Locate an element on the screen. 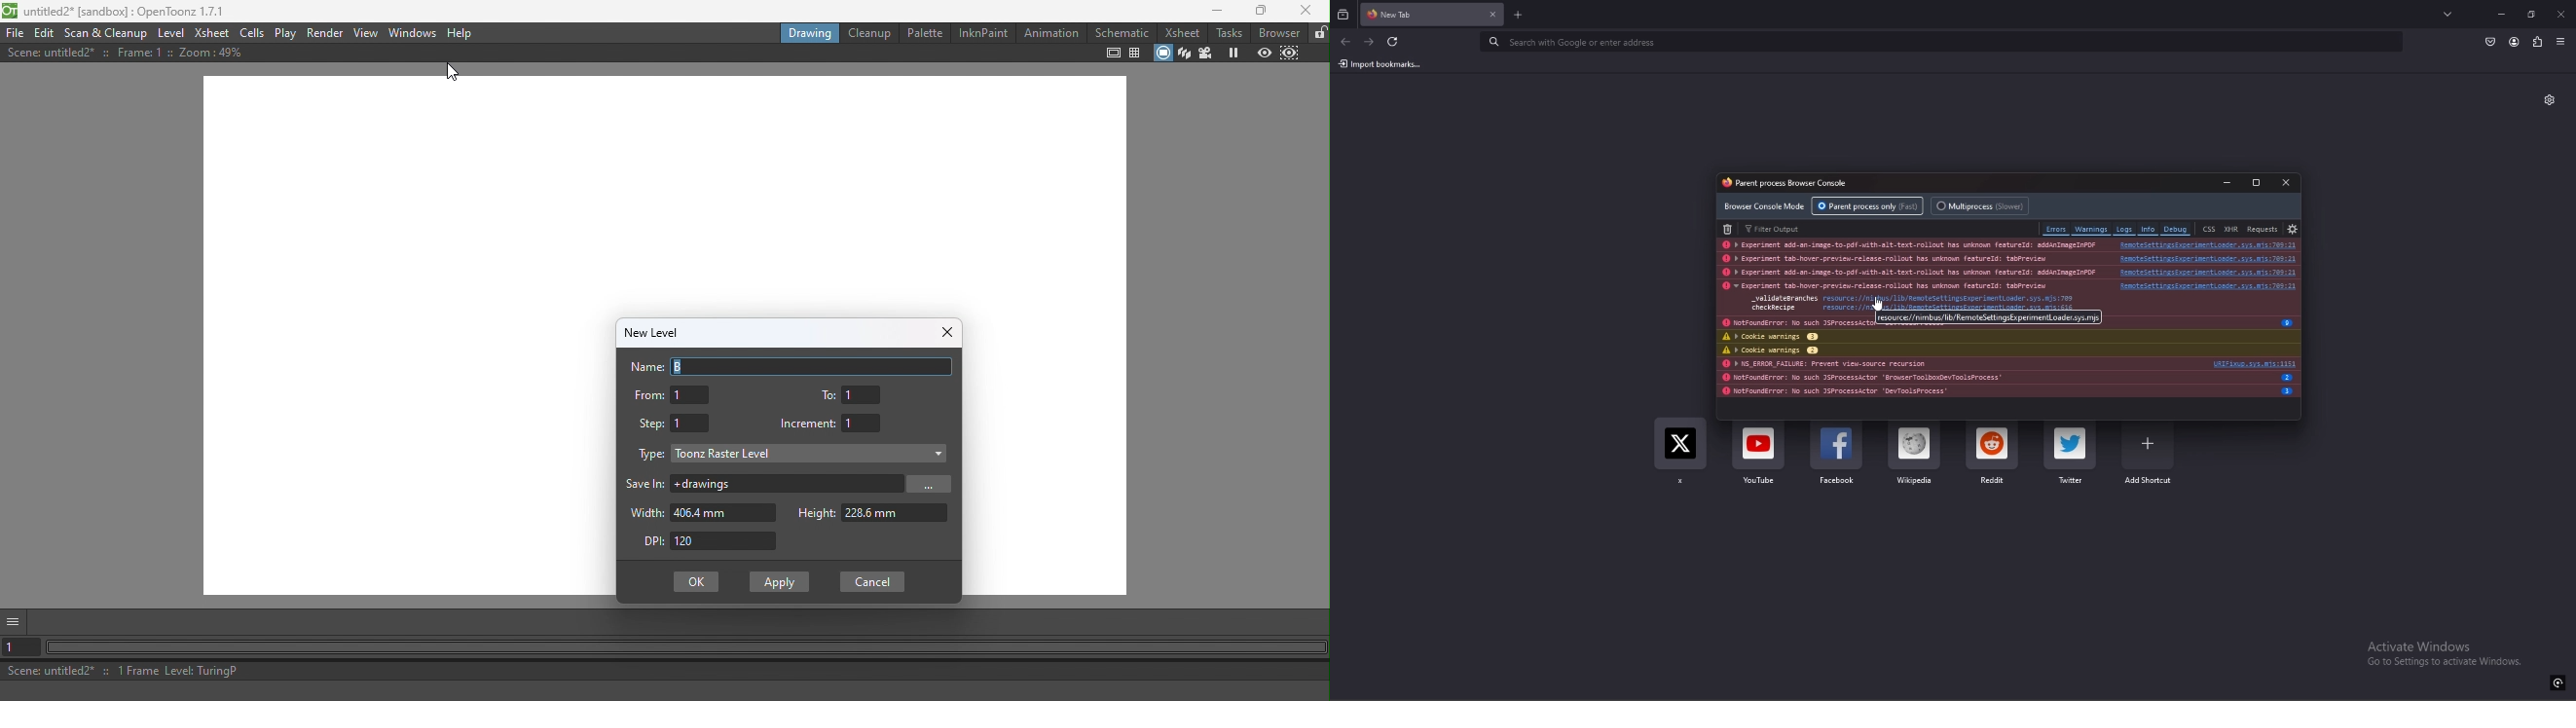  wikipedia is located at coordinates (1916, 455).